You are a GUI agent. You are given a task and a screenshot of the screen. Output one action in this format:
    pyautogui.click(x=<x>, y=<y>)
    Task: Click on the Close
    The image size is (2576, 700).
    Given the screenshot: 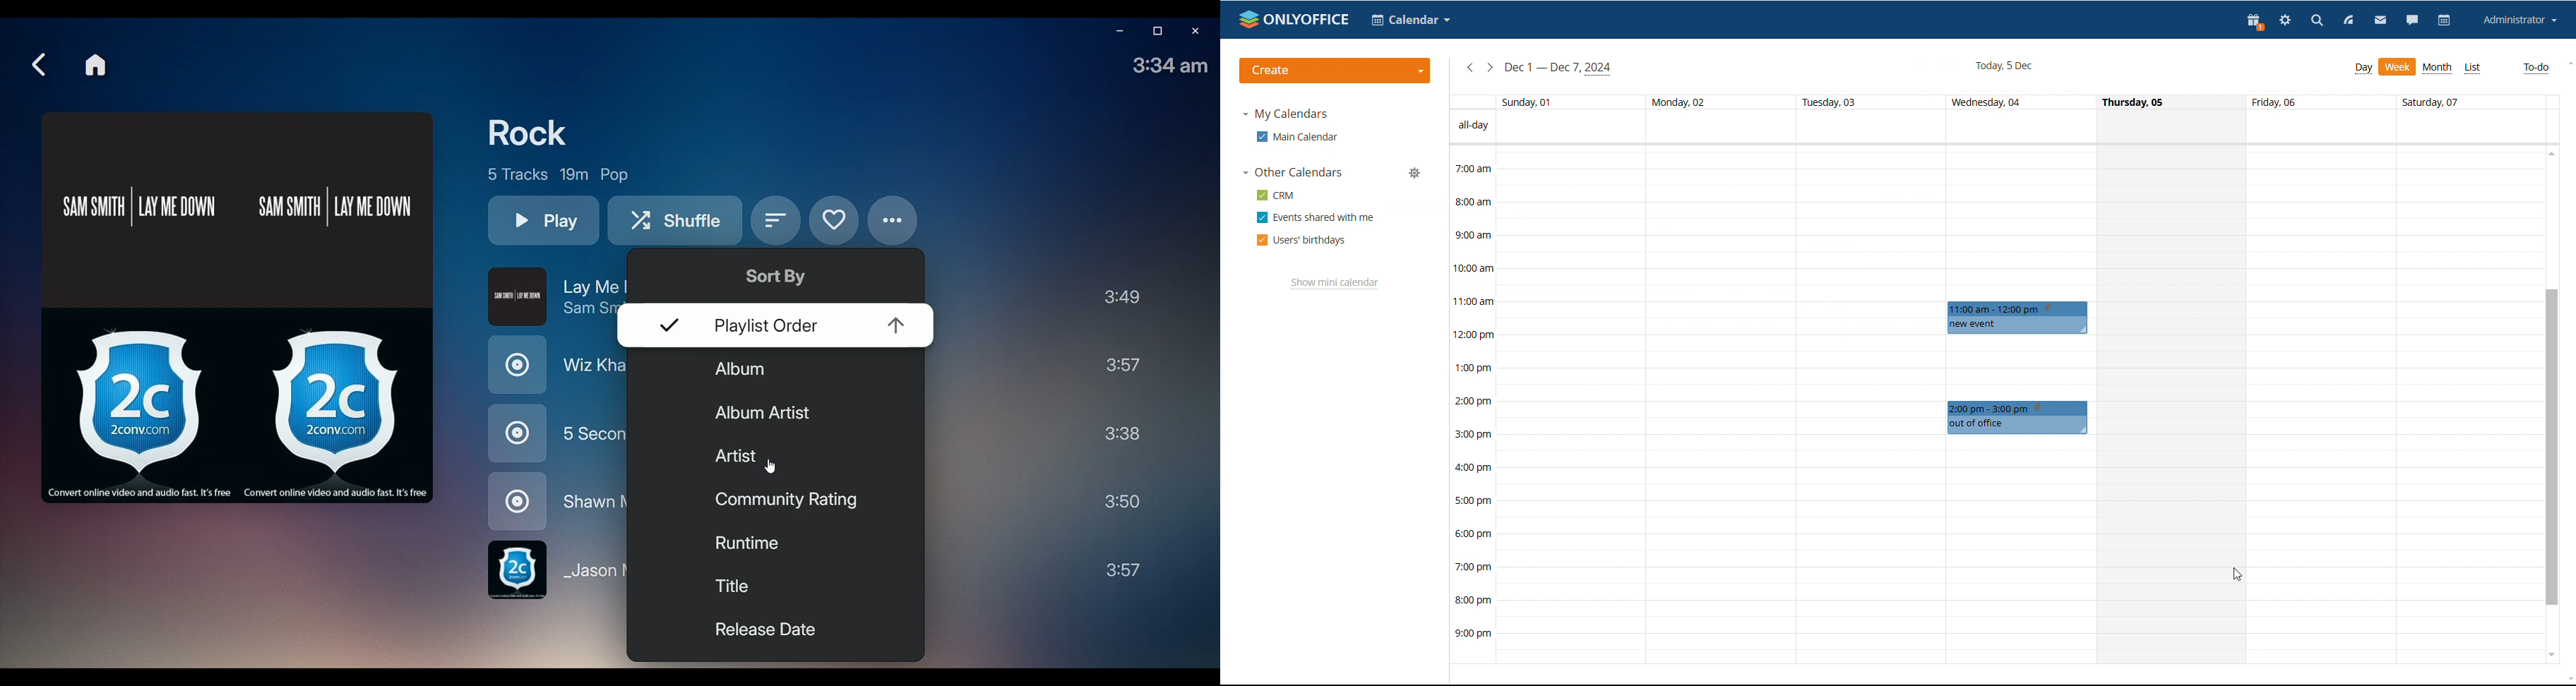 What is the action you would take?
    pyautogui.click(x=1195, y=32)
    